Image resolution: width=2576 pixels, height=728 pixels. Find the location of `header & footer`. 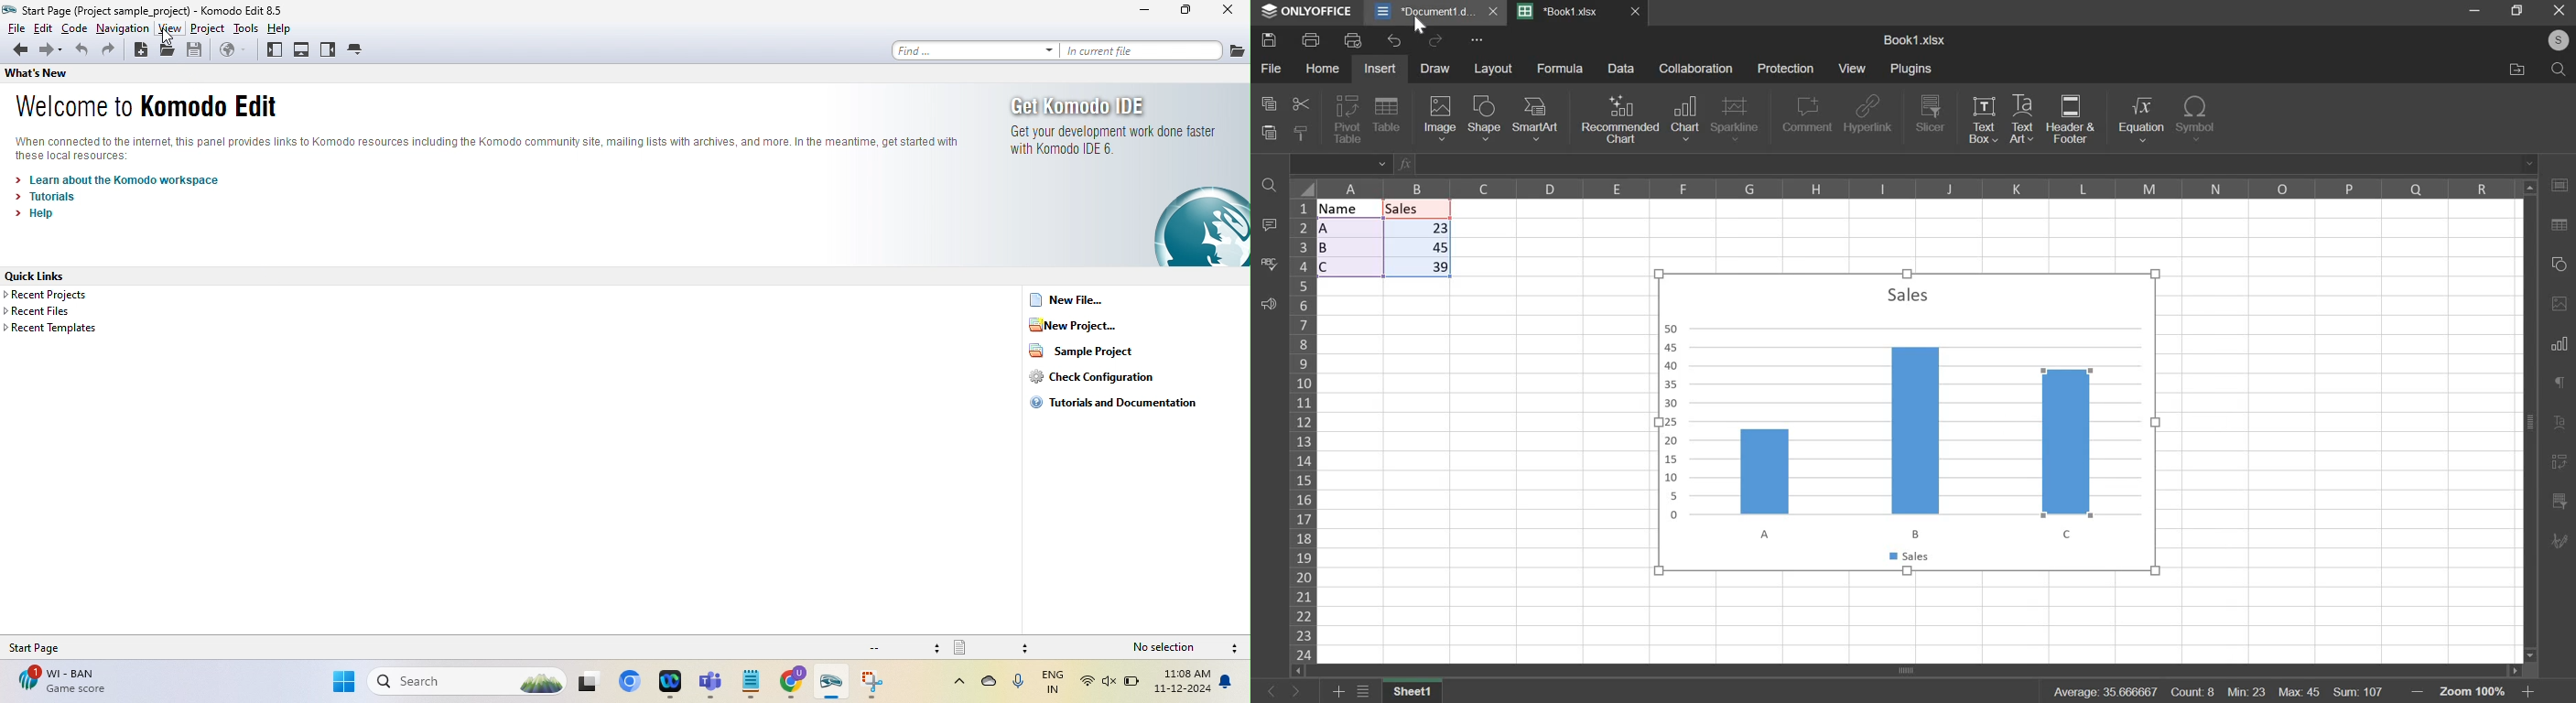

header & footer is located at coordinates (2071, 119).